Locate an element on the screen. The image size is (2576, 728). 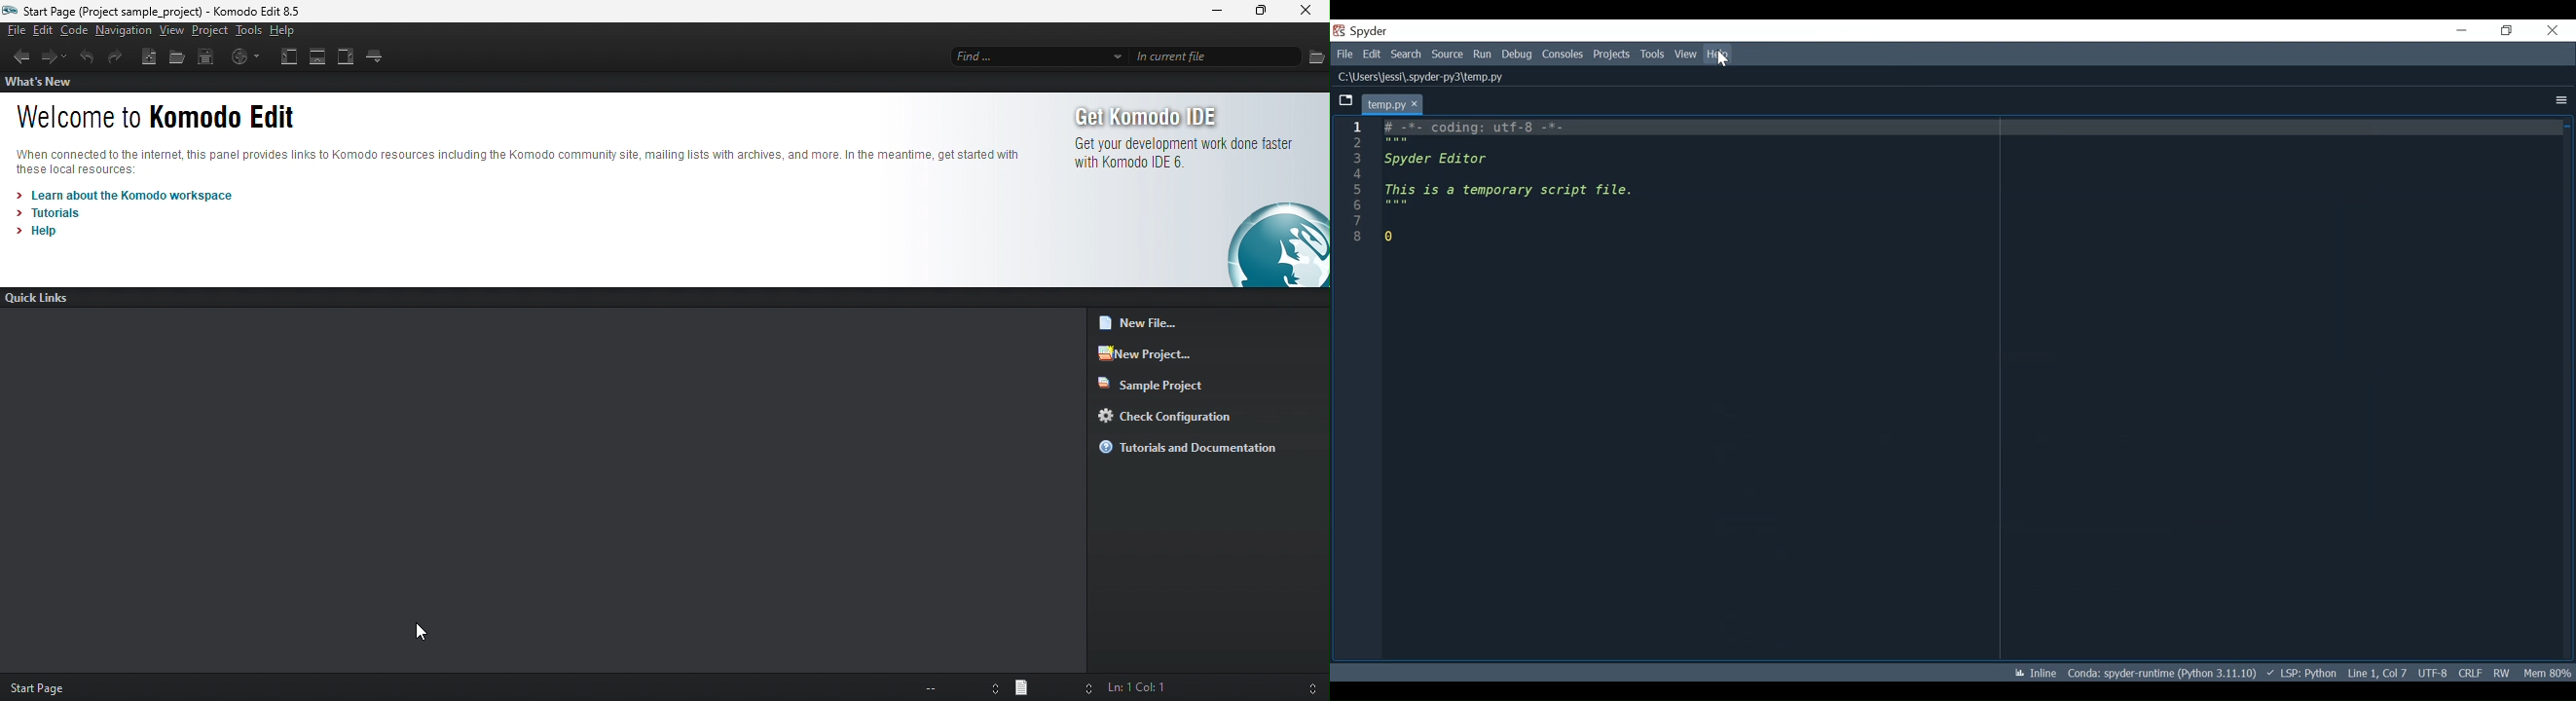
RW is located at coordinates (2501, 672).